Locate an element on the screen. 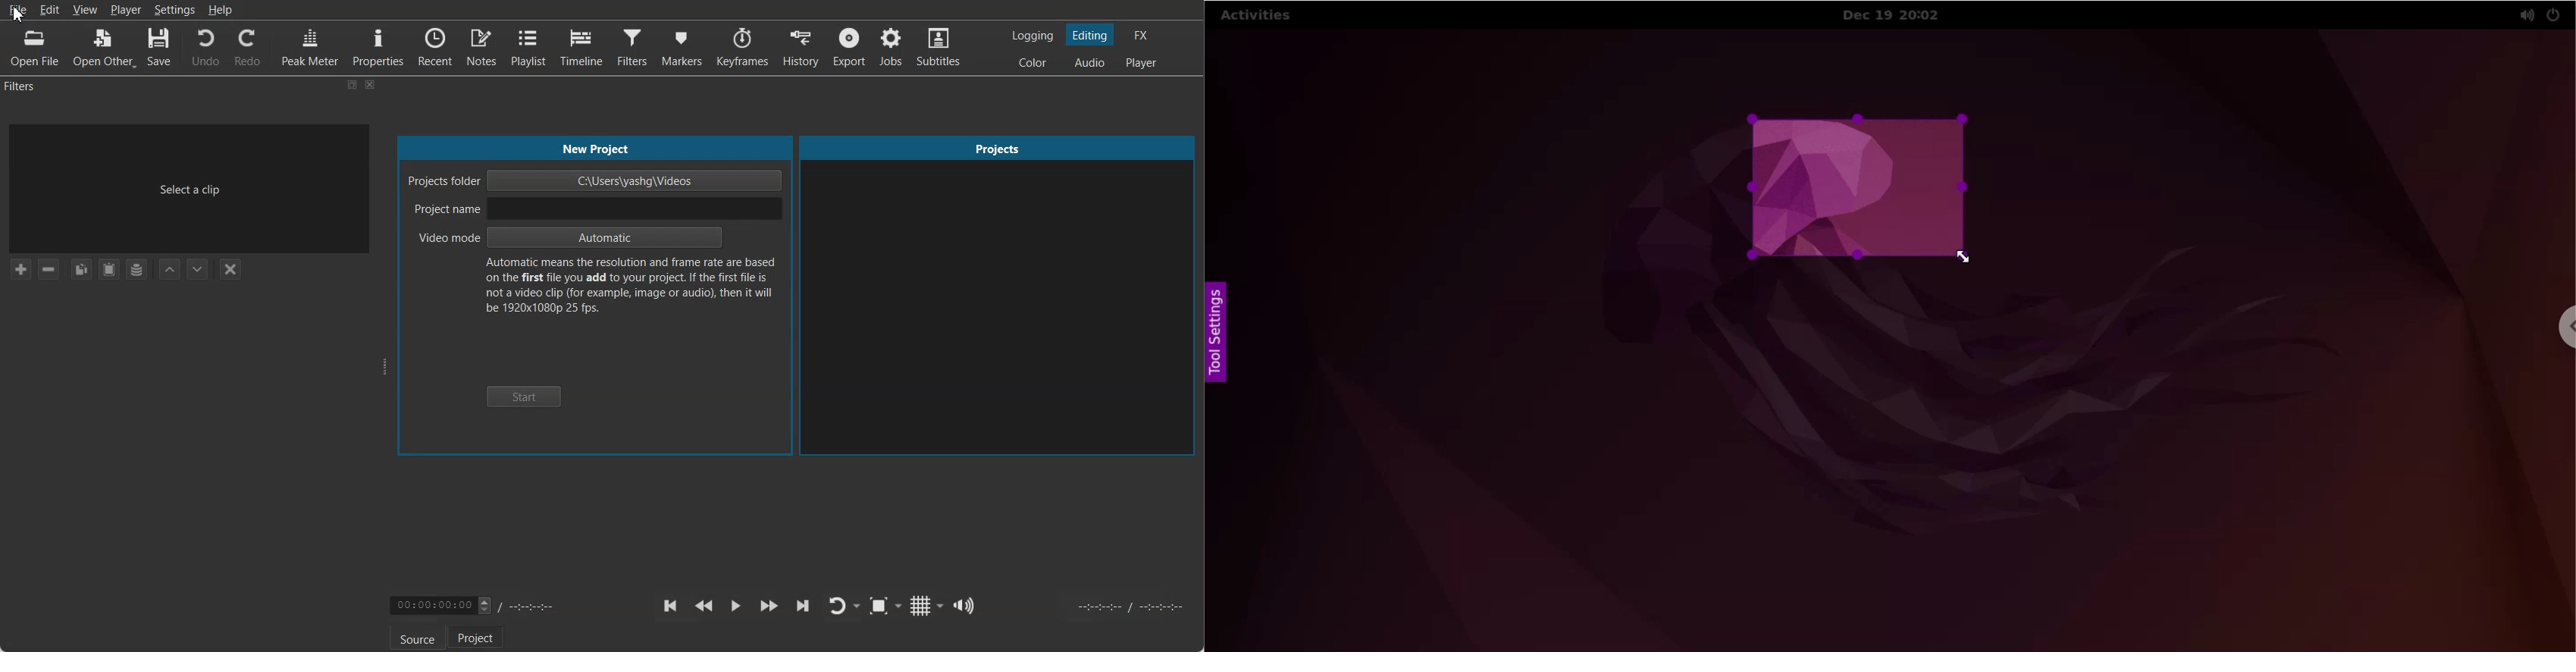 The height and width of the screenshot is (672, 2576). Show the volume control is located at coordinates (964, 606).